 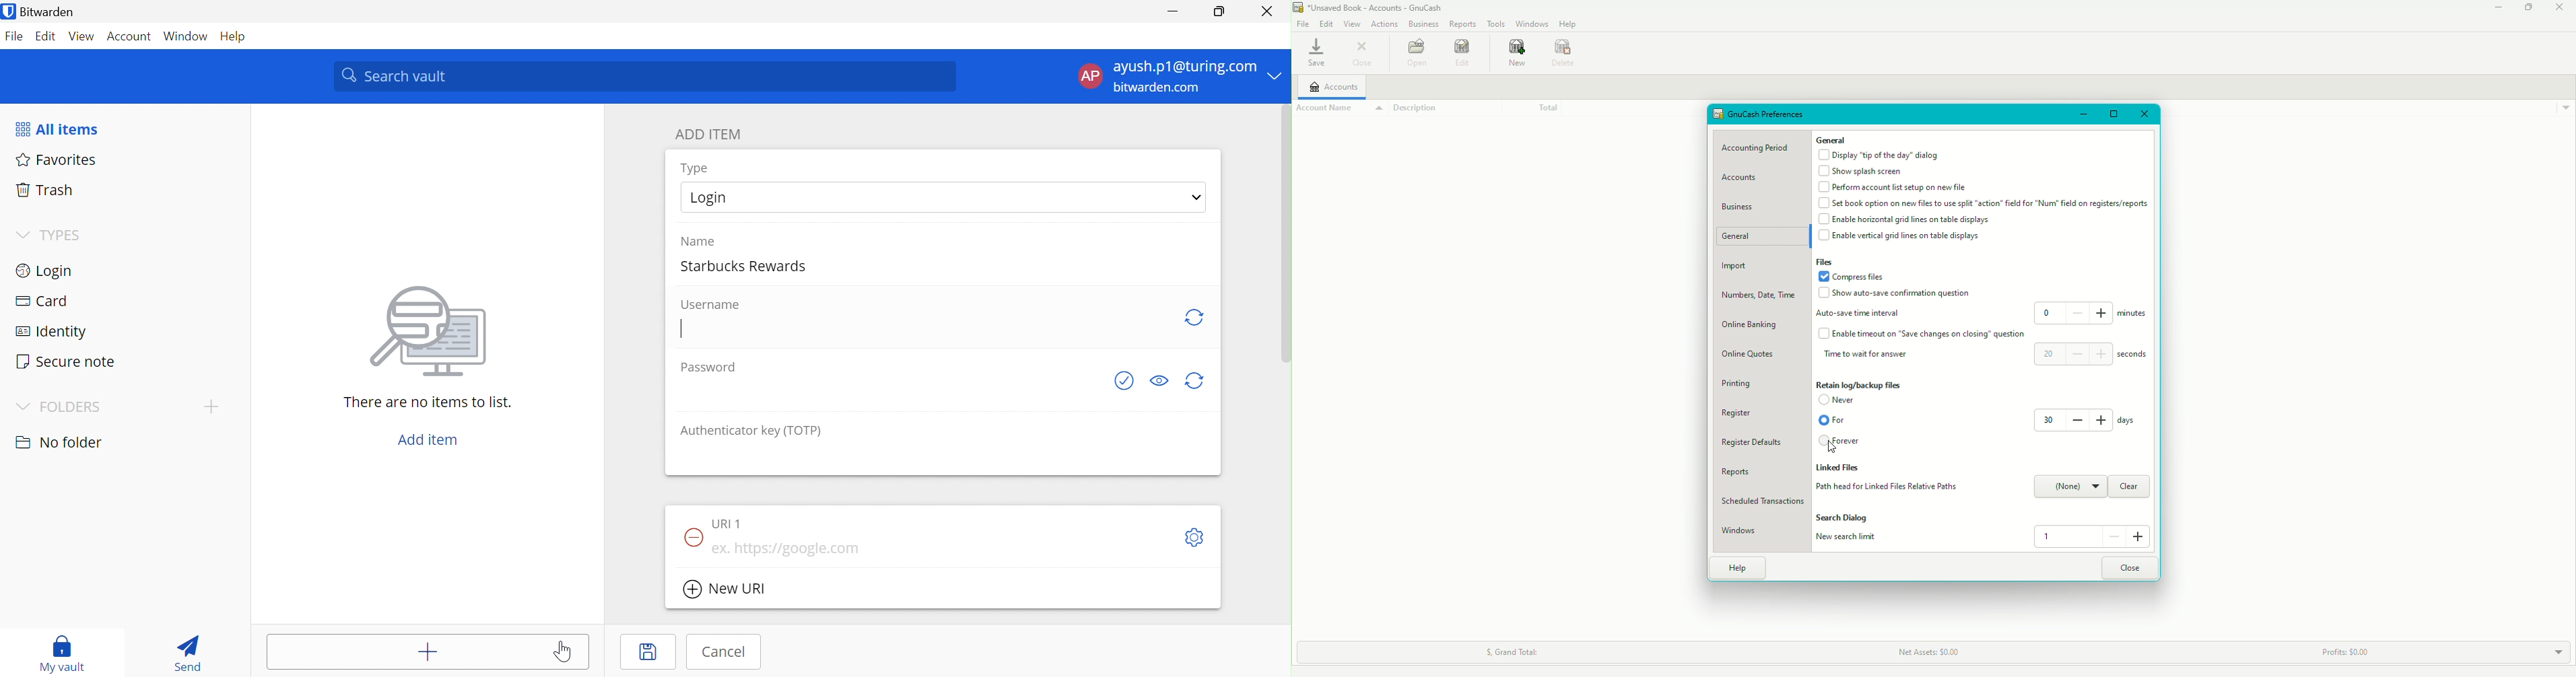 What do you see at coordinates (210, 406) in the screenshot?
I see `Drop Down` at bounding box center [210, 406].